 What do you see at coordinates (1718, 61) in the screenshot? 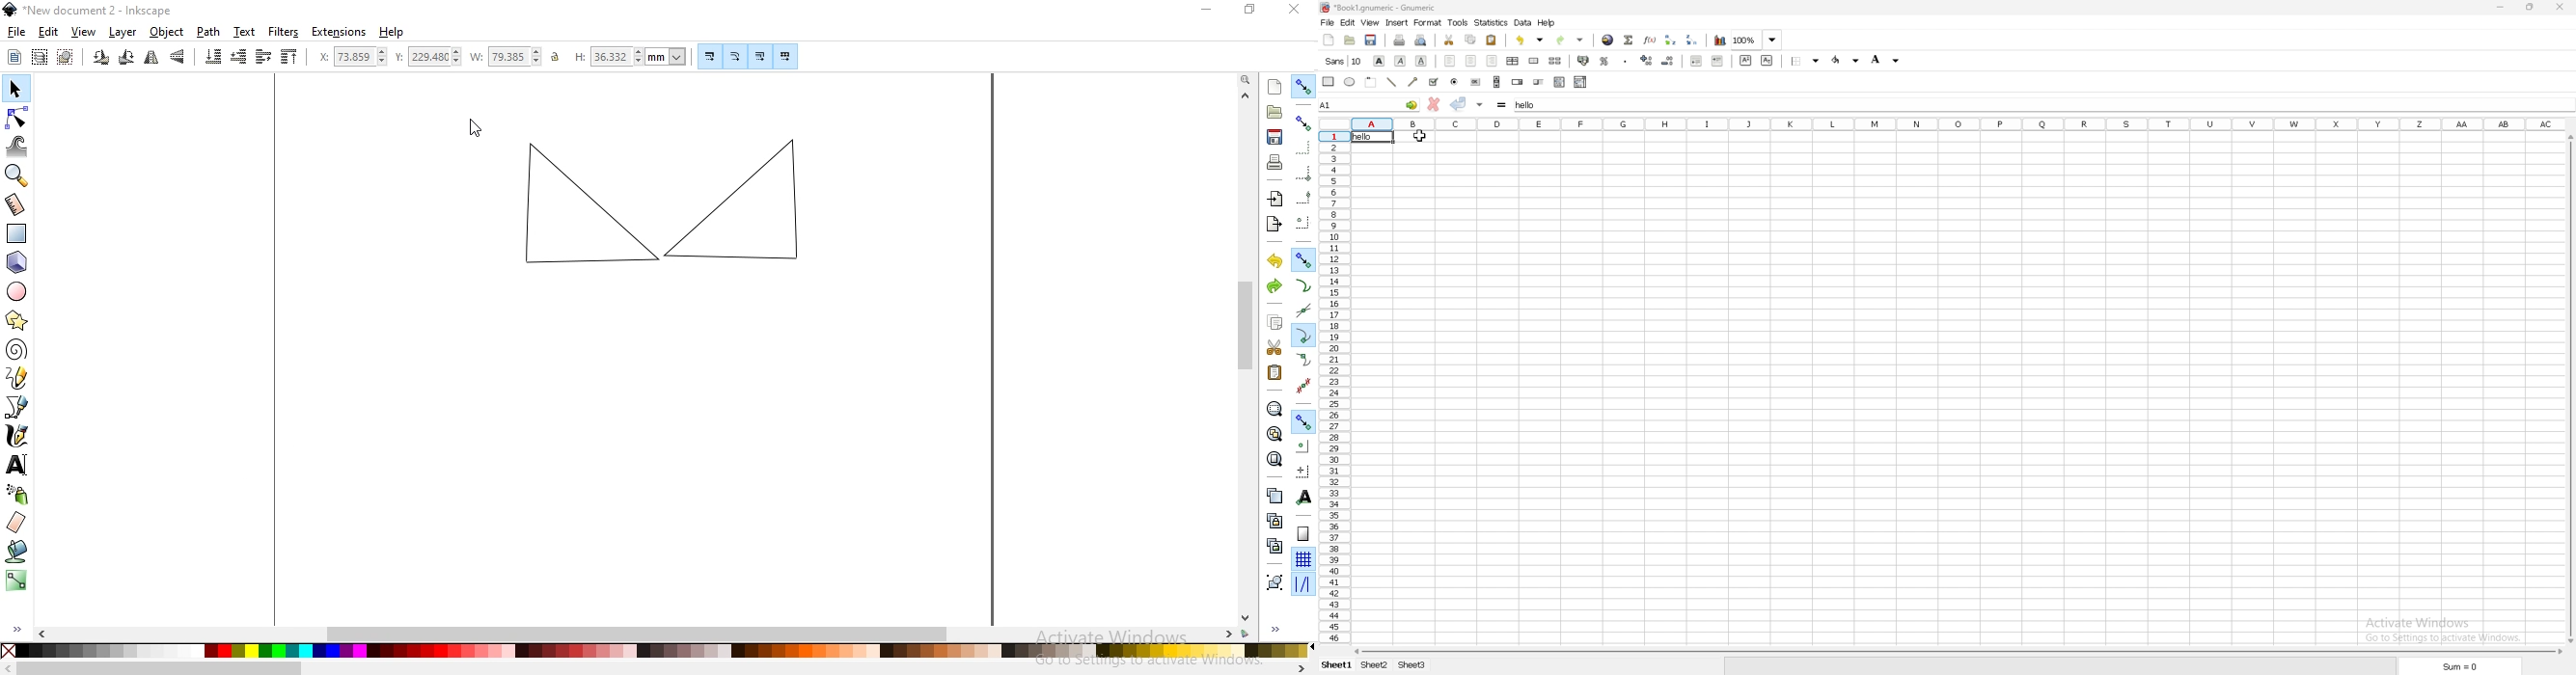
I see `increase indent` at bounding box center [1718, 61].